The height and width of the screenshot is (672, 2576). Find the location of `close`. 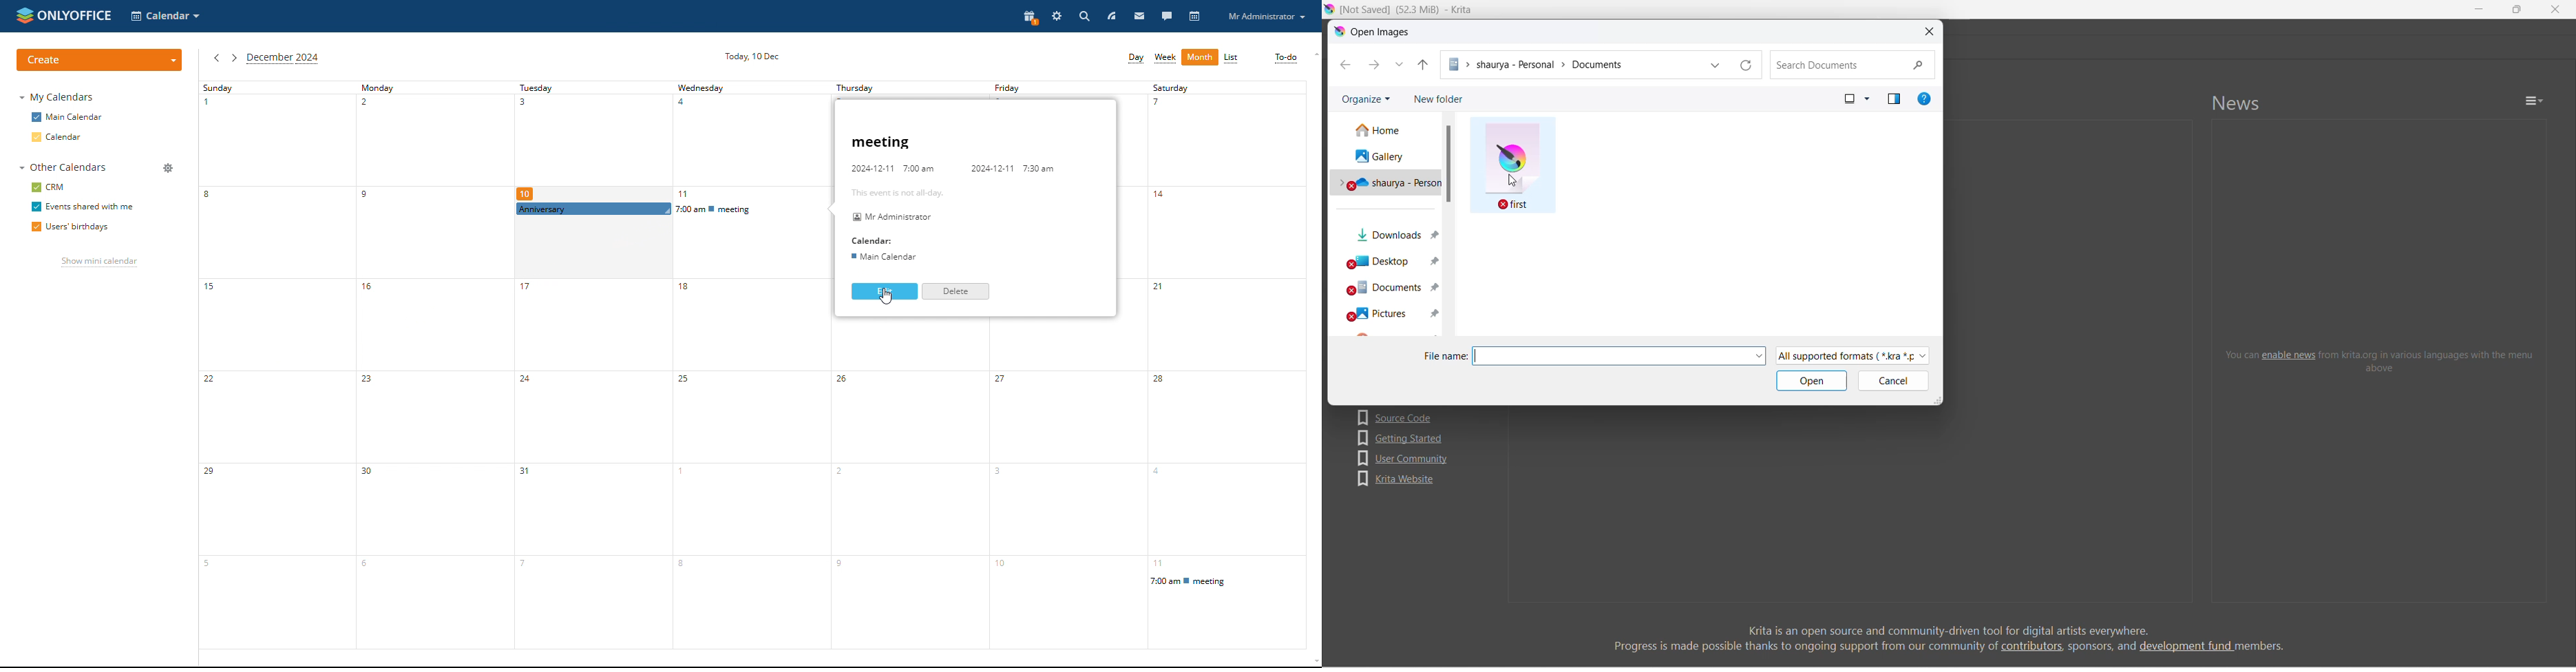

close is located at coordinates (1930, 31).